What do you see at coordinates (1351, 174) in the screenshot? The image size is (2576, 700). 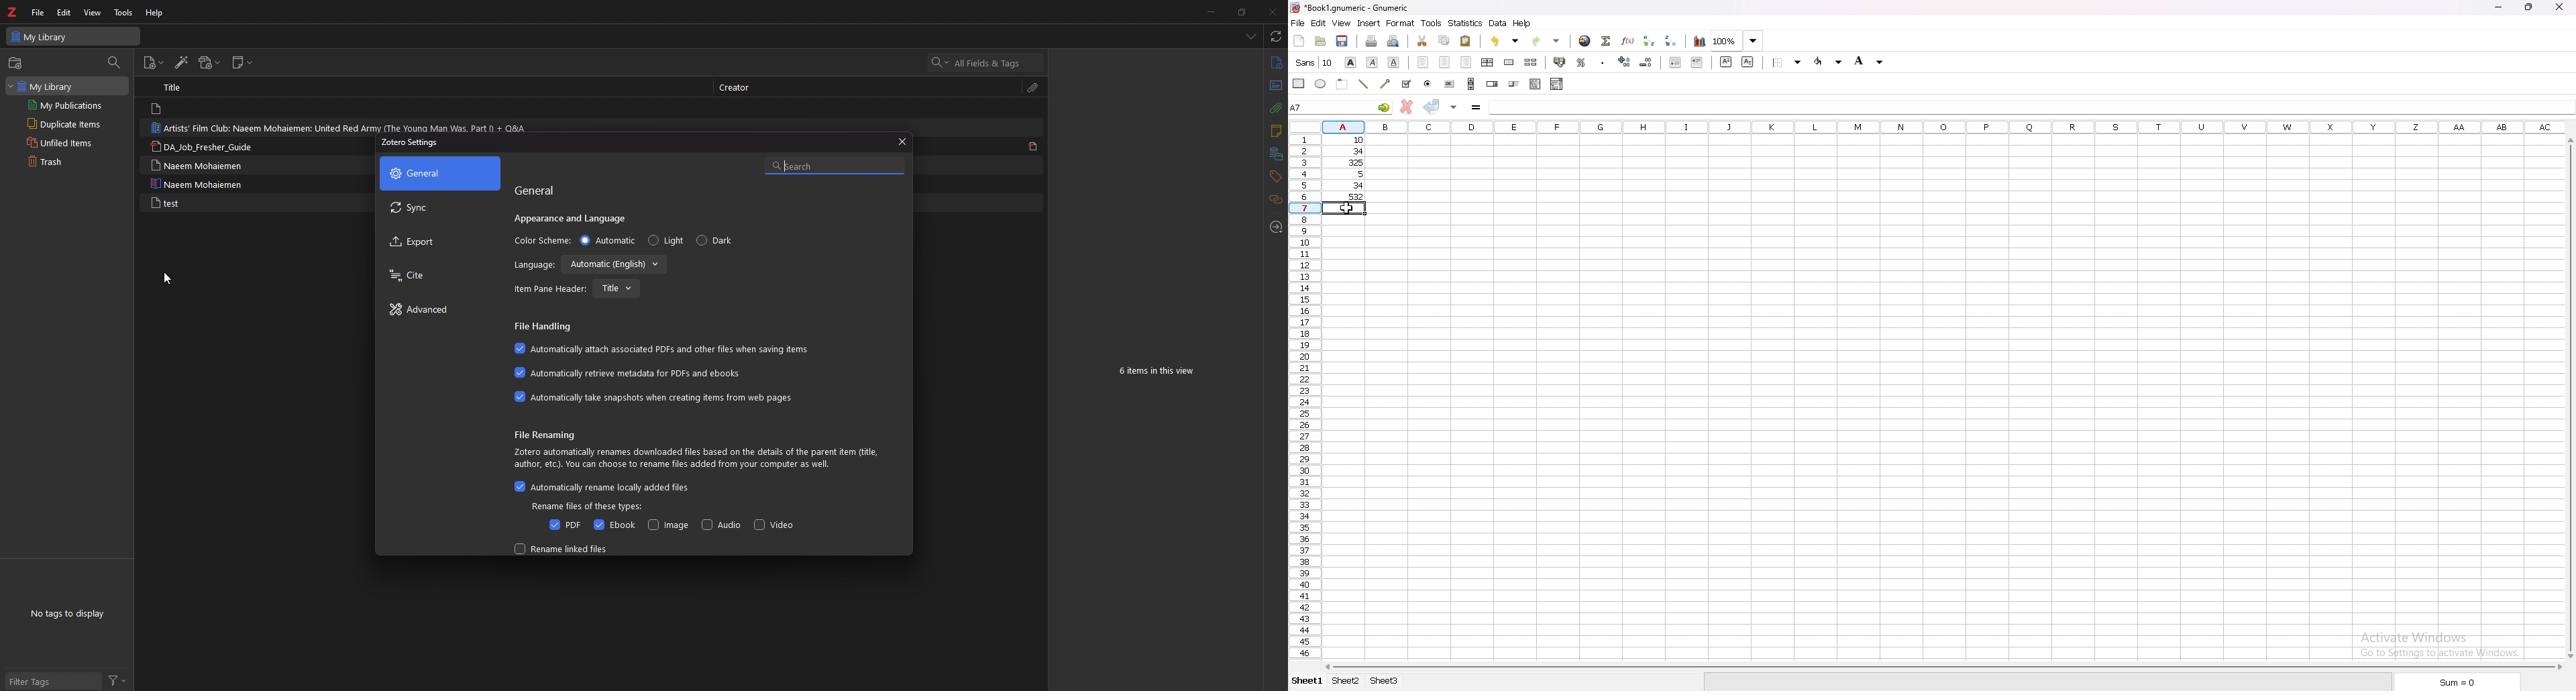 I see `5` at bounding box center [1351, 174].